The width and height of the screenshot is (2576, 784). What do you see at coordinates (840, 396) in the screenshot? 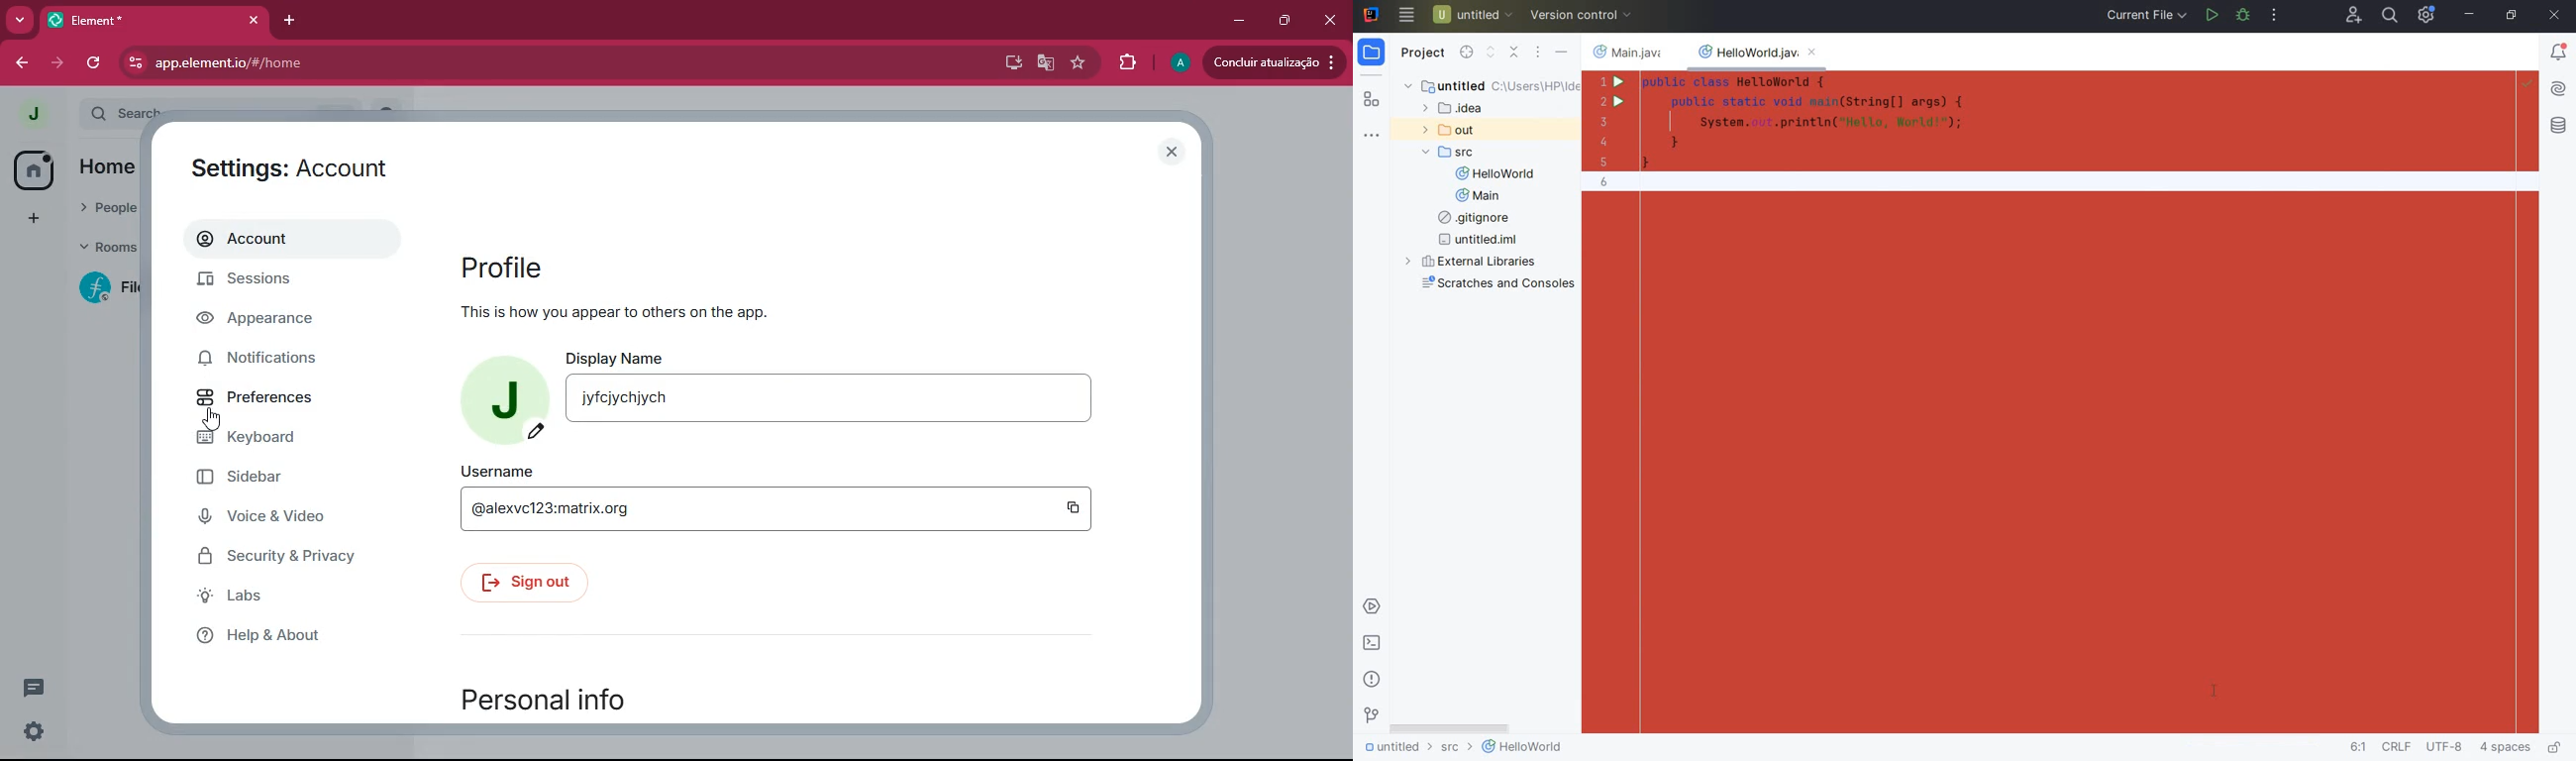
I see `display name jyfcjychjych` at bounding box center [840, 396].